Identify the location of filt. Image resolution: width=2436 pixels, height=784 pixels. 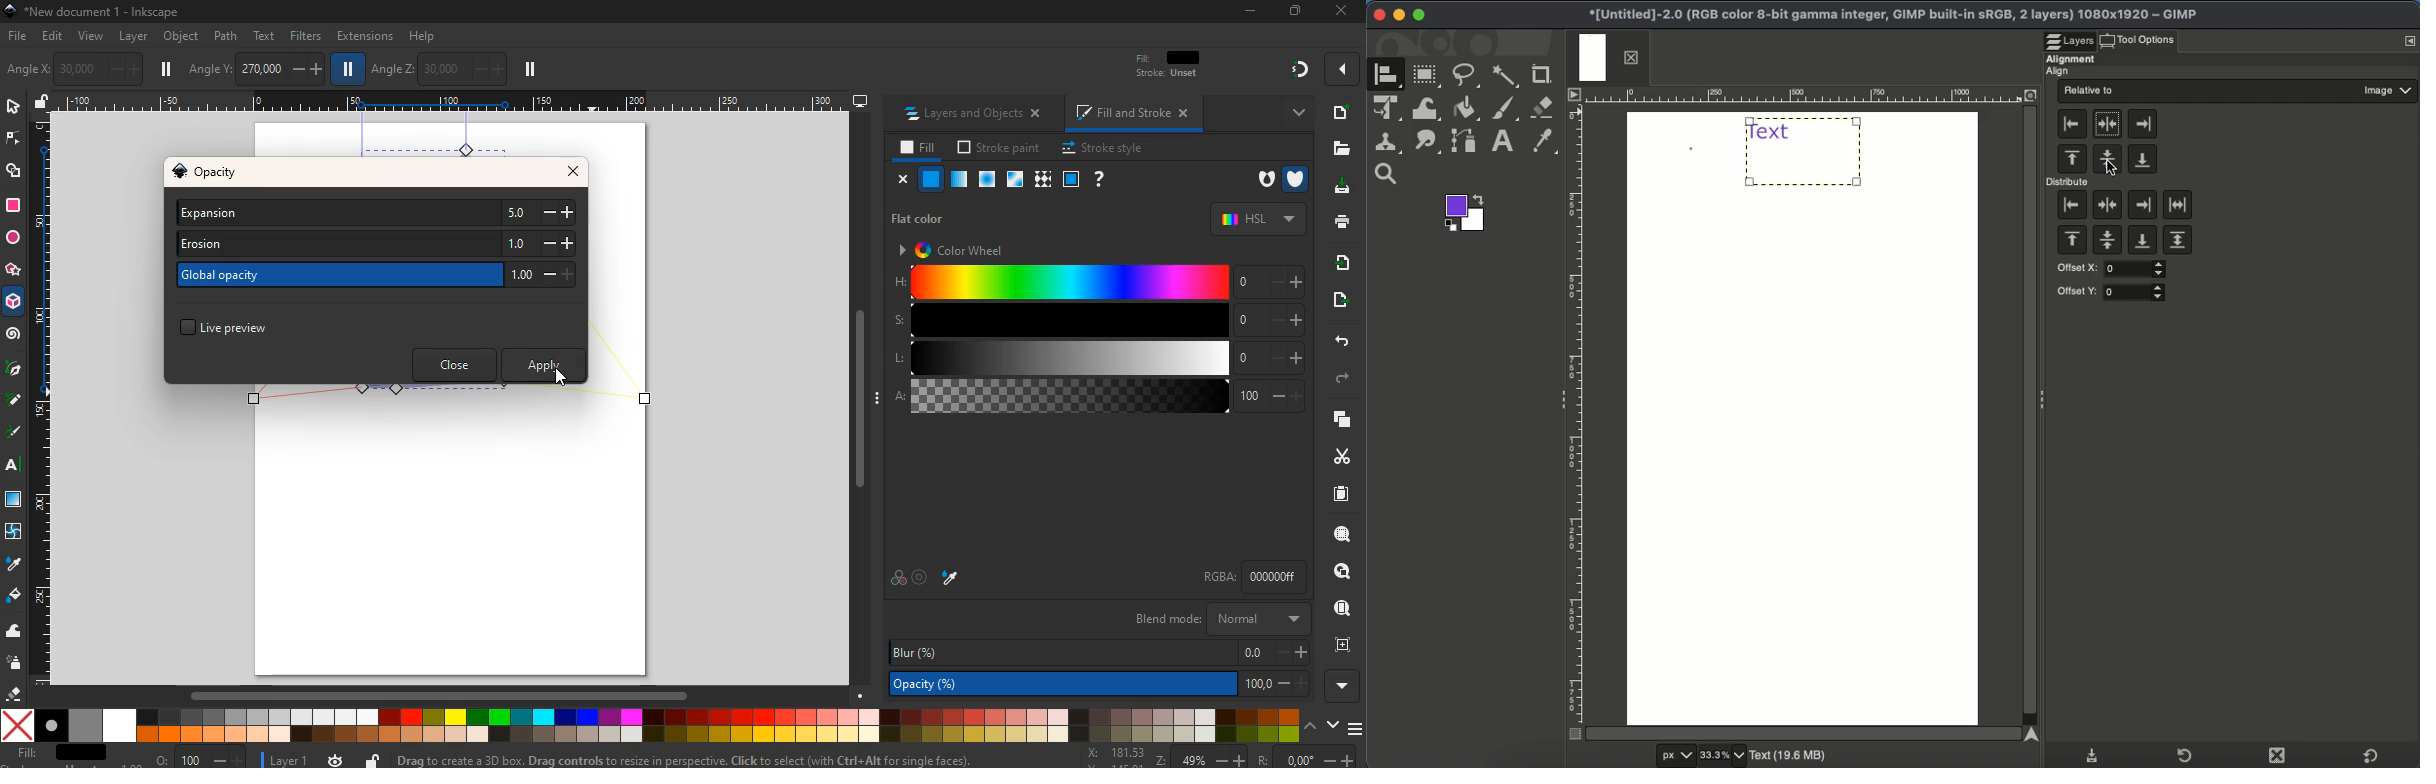
(1169, 69).